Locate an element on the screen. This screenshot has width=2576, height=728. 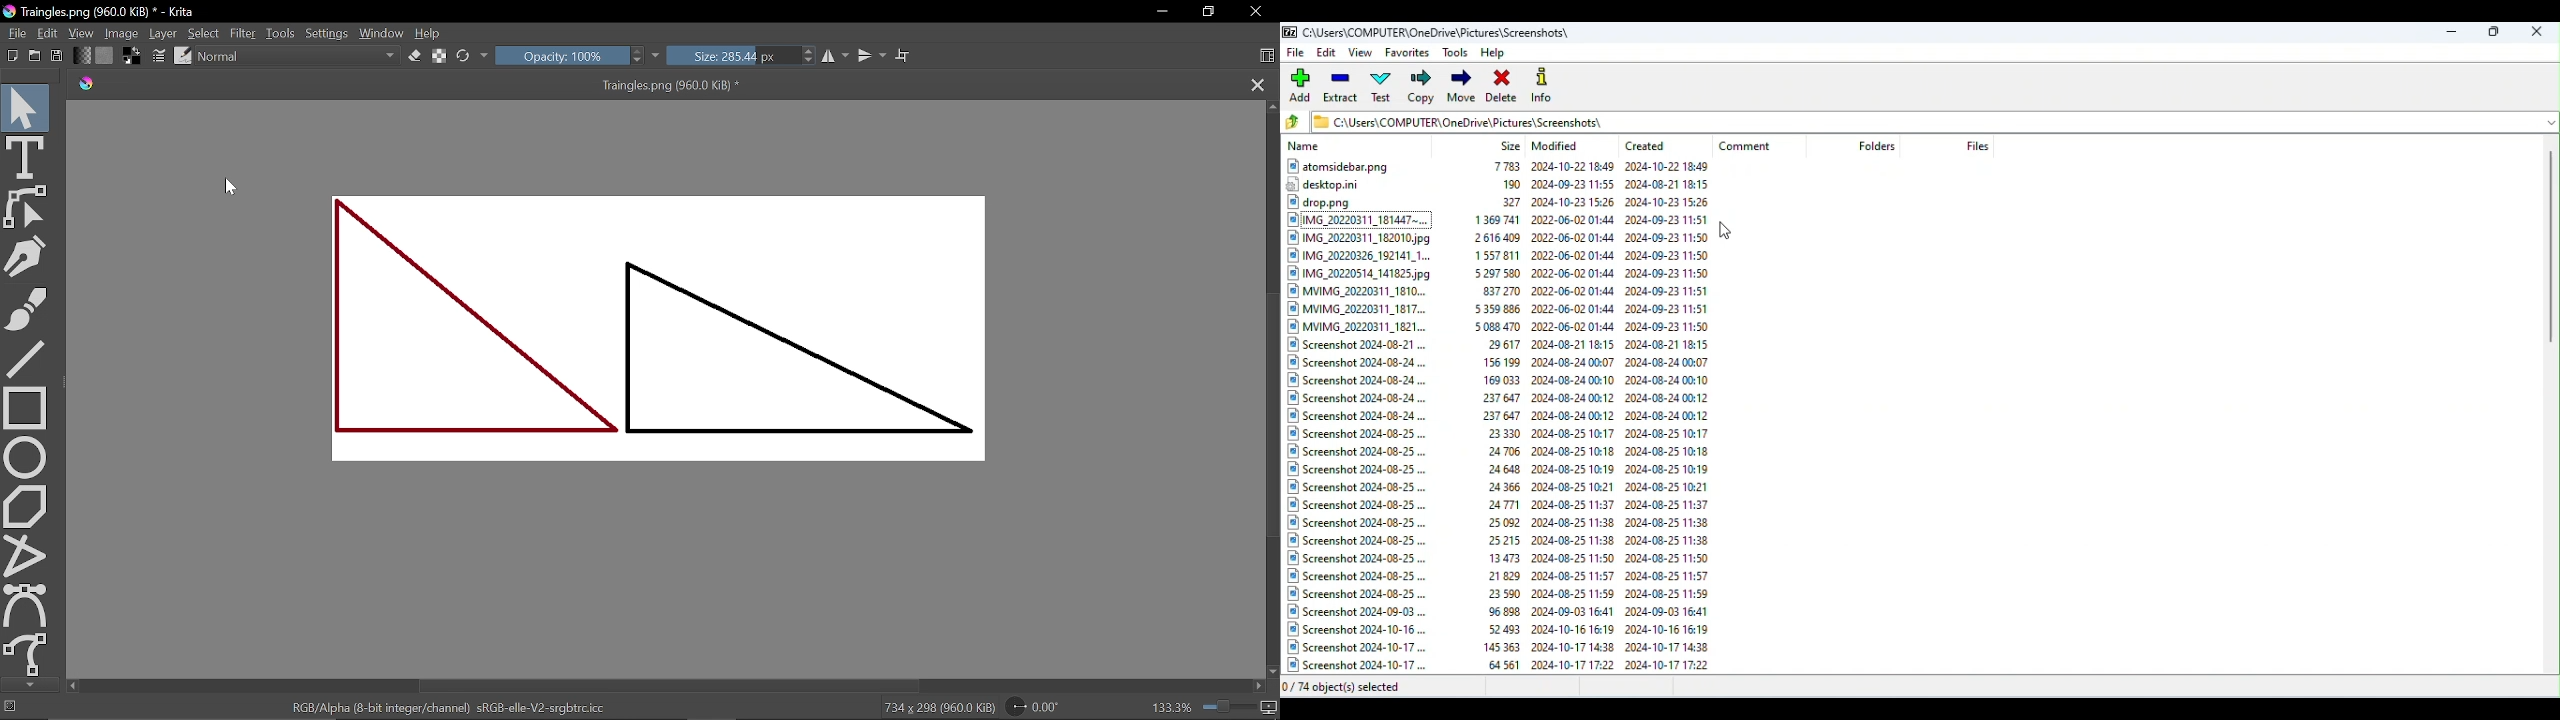
Choose workspace is located at coordinates (1262, 56).